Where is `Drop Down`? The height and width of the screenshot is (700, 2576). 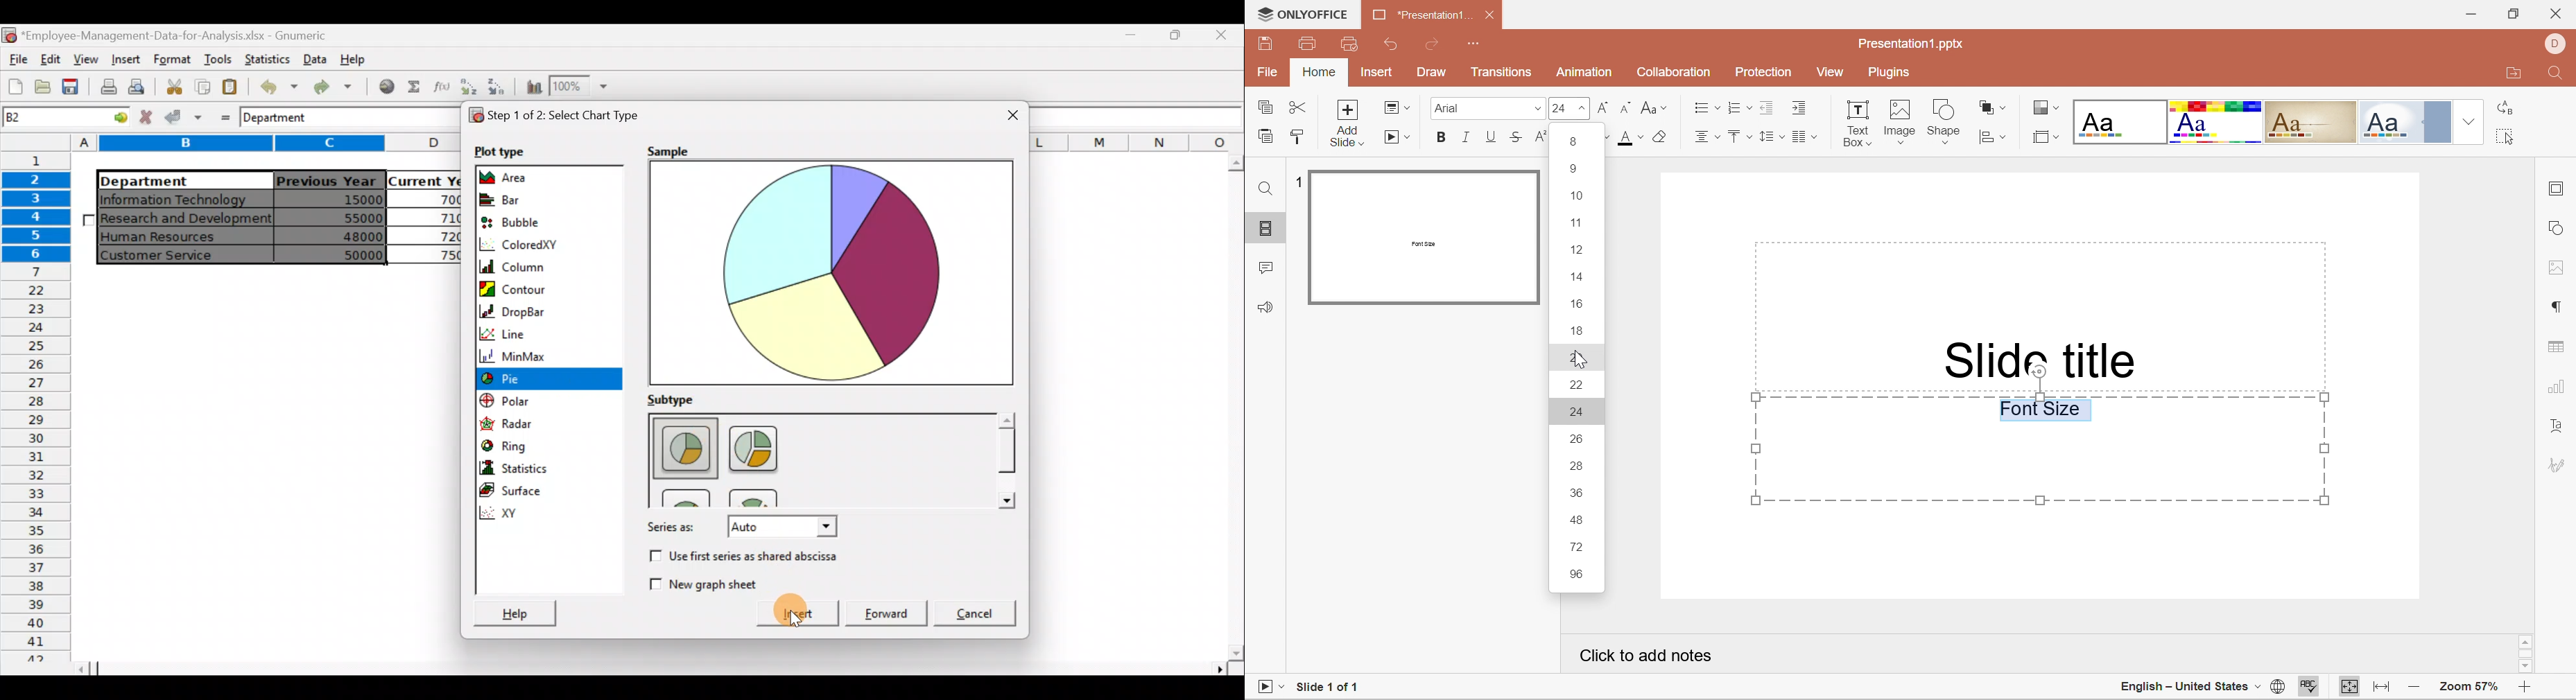 Drop Down is located at coordinates (1538, 112).